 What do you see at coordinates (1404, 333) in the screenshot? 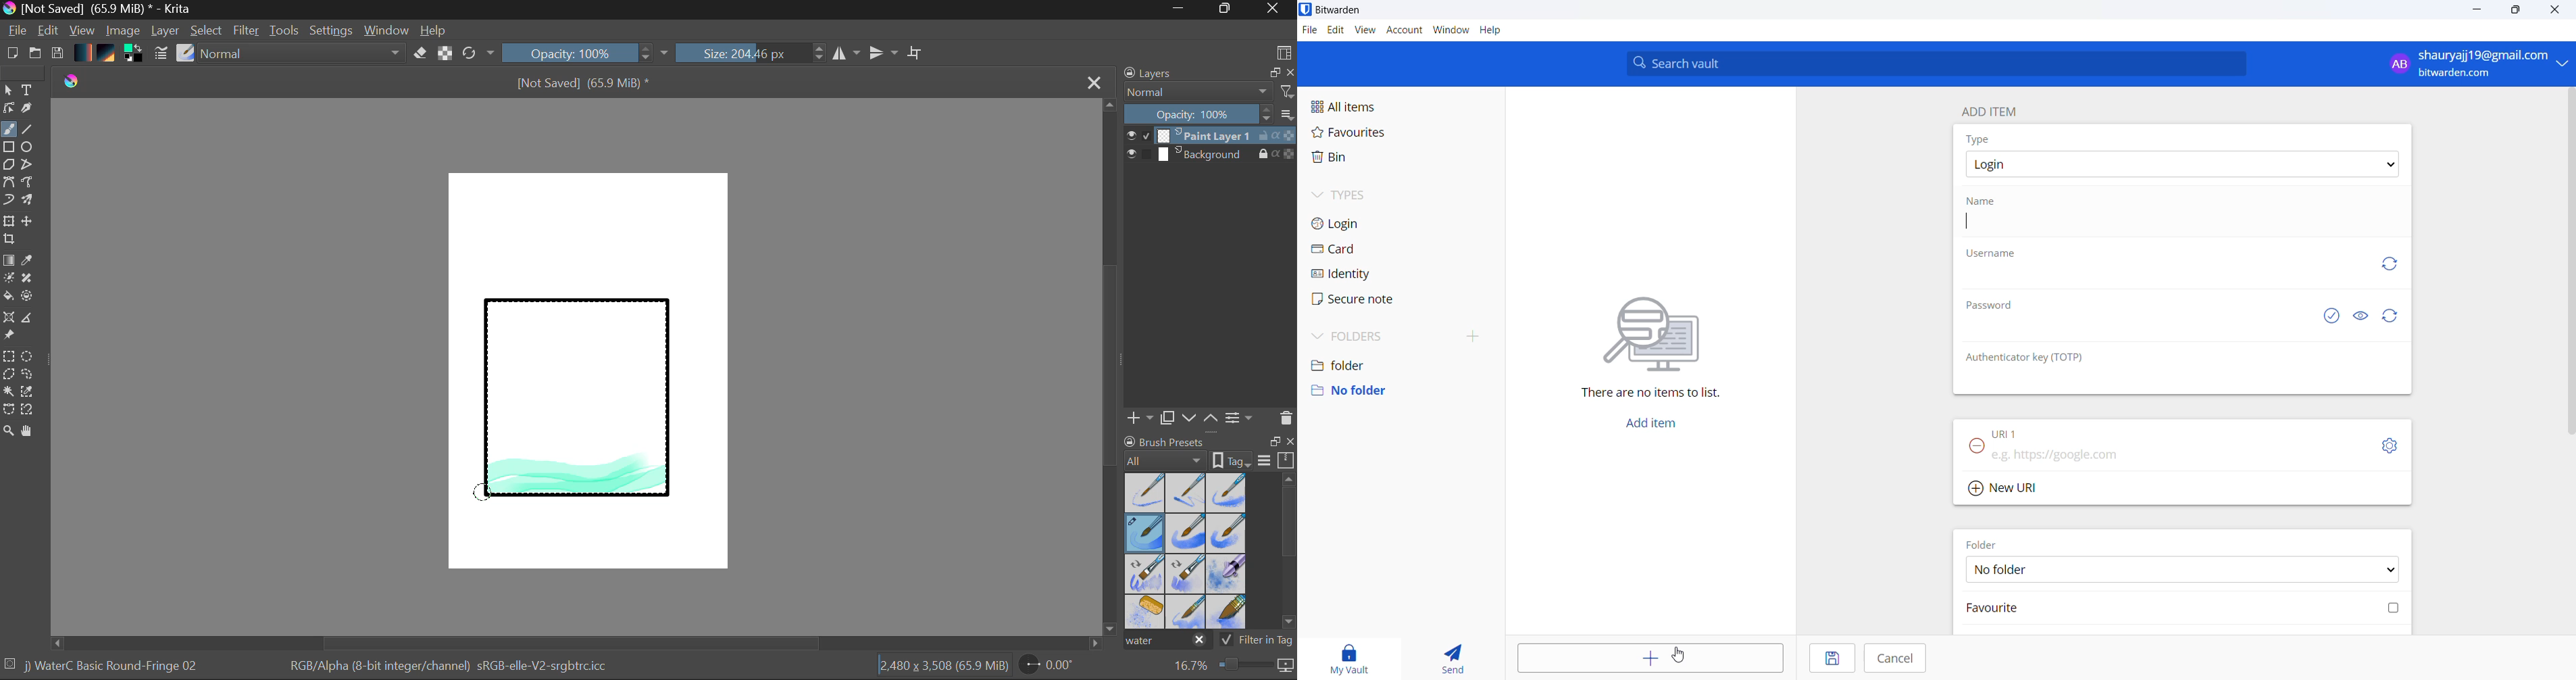
I see `folders` at bounding box center [1404, 333].